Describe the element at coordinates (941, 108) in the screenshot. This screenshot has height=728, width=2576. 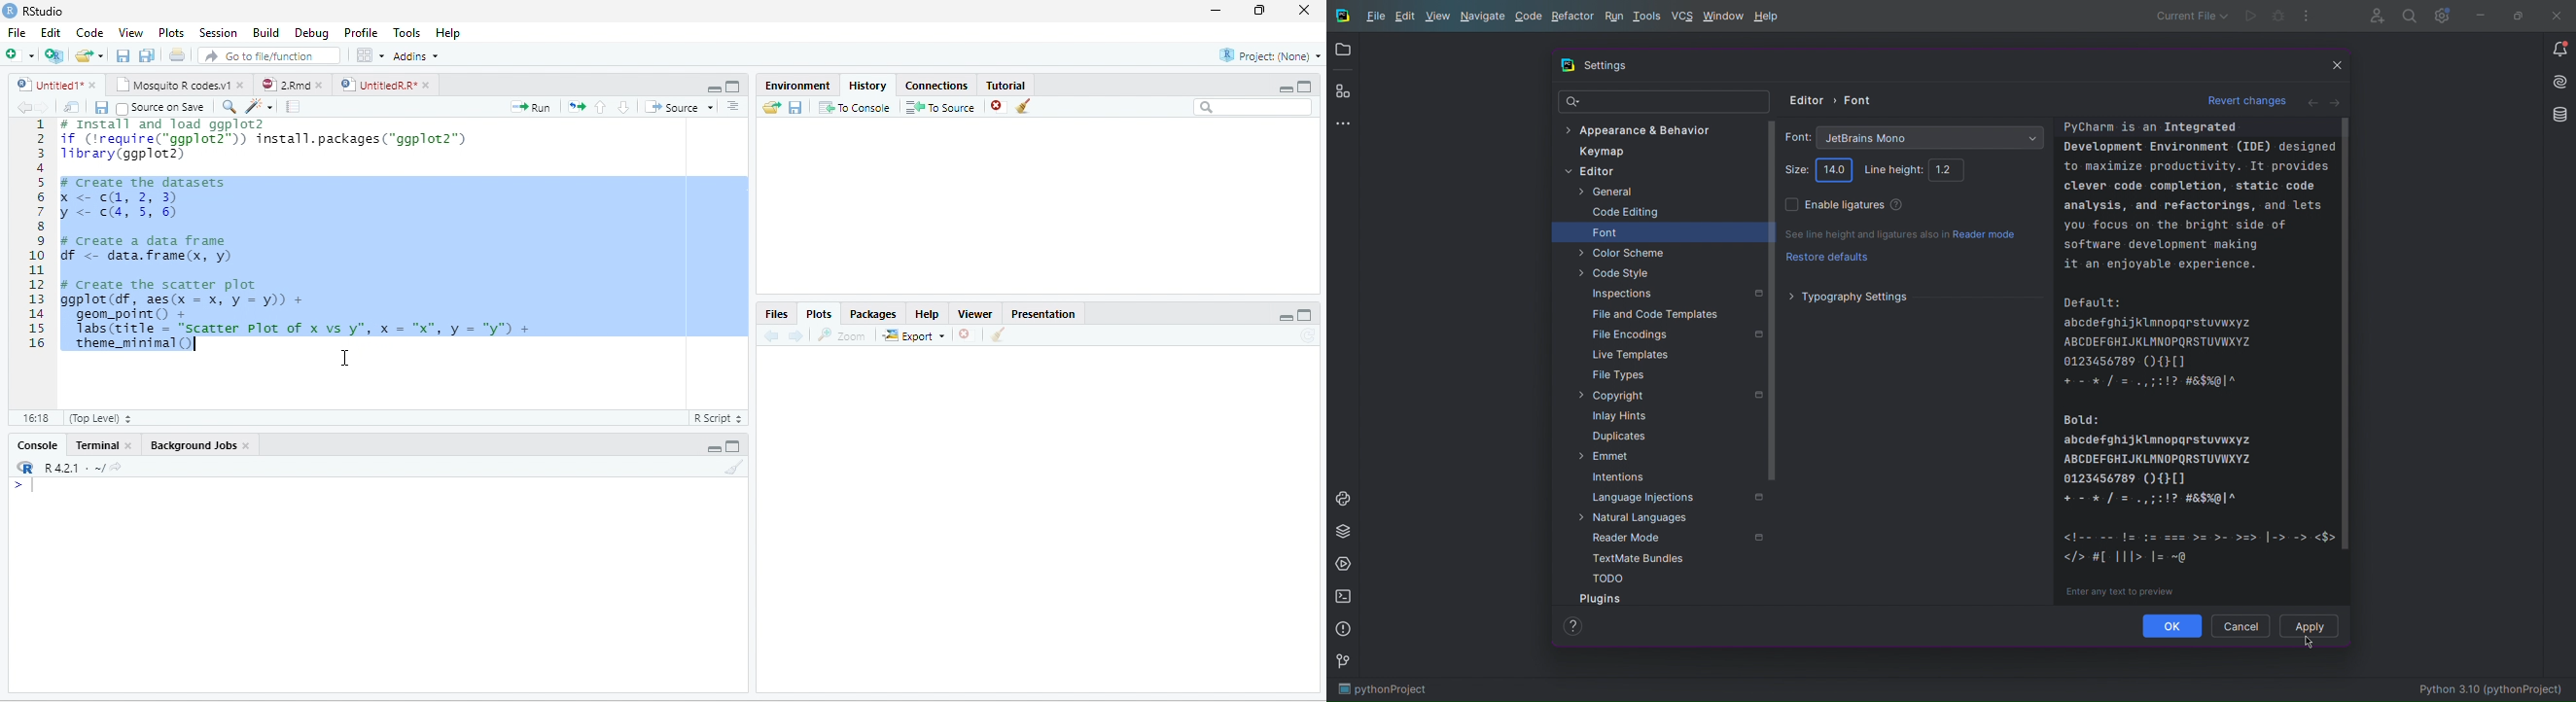
I see `To Source` at that location.